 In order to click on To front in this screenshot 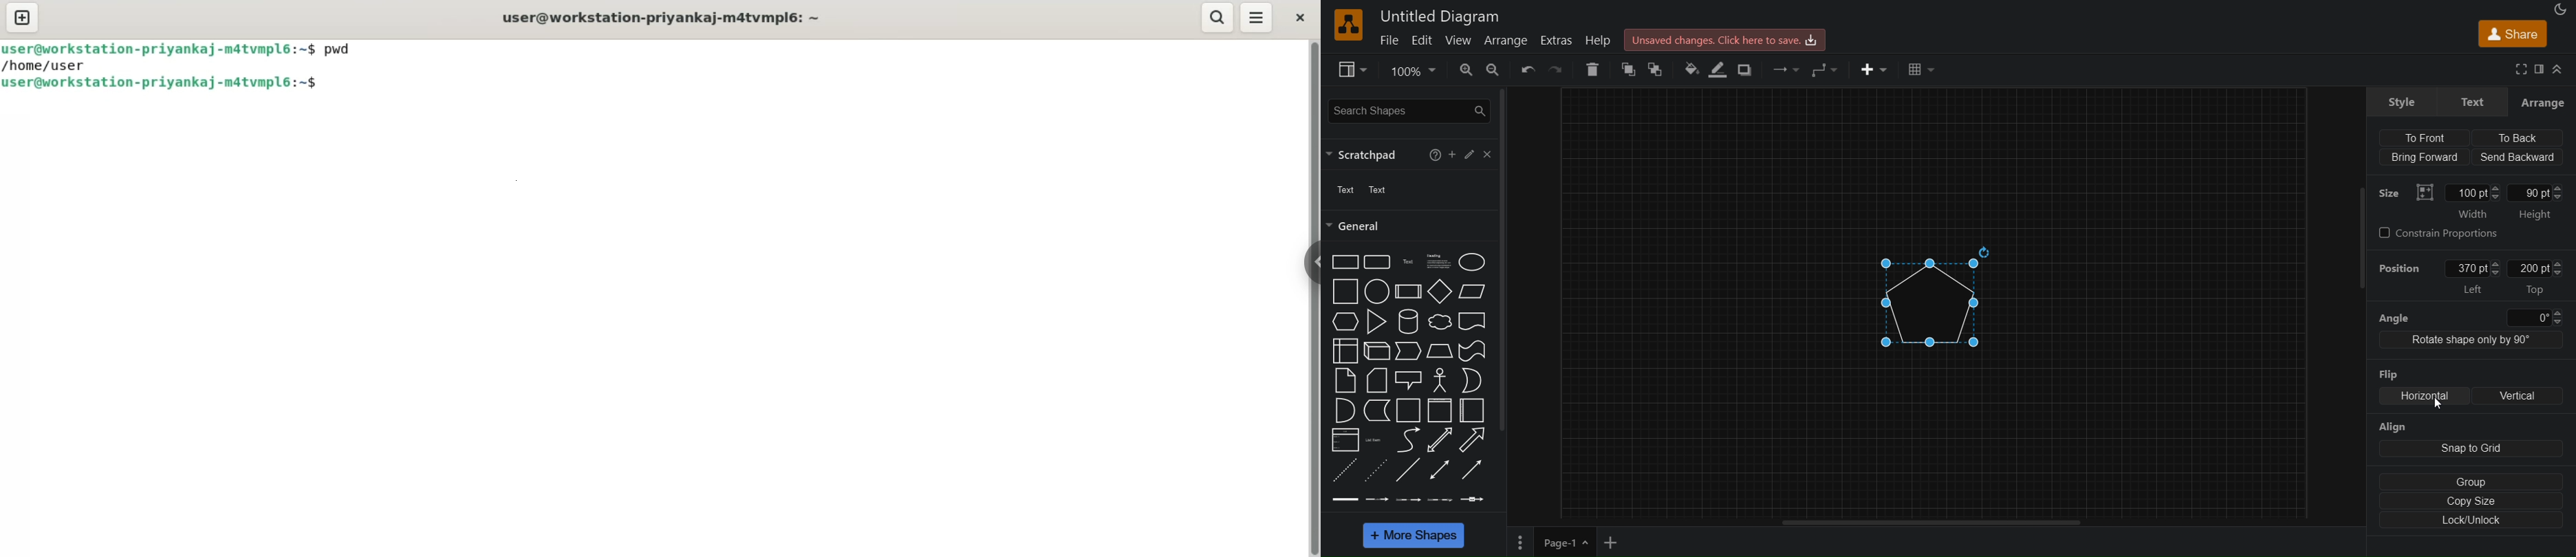, I will do `click(2425, 138)`.